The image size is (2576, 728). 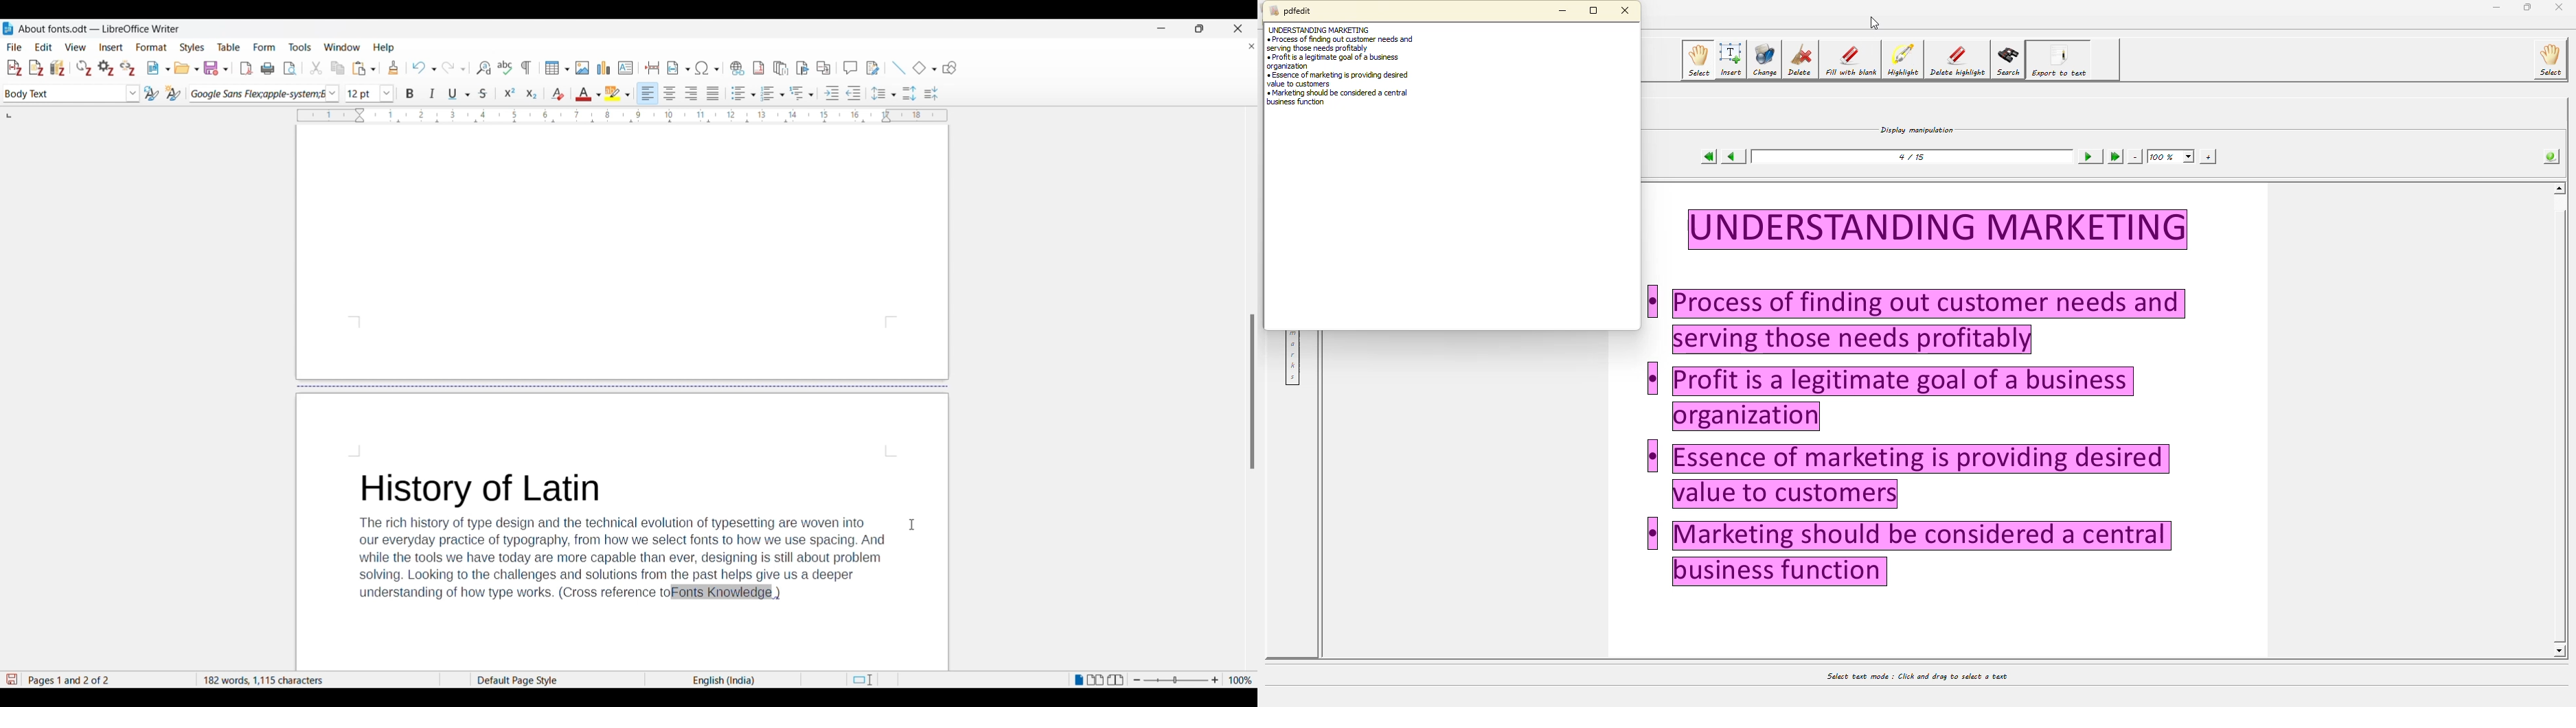 What do you see at coordinates (1240, 680) in the screenshot?
I see `Current zoom factor` at bounding box center [1240, 680].